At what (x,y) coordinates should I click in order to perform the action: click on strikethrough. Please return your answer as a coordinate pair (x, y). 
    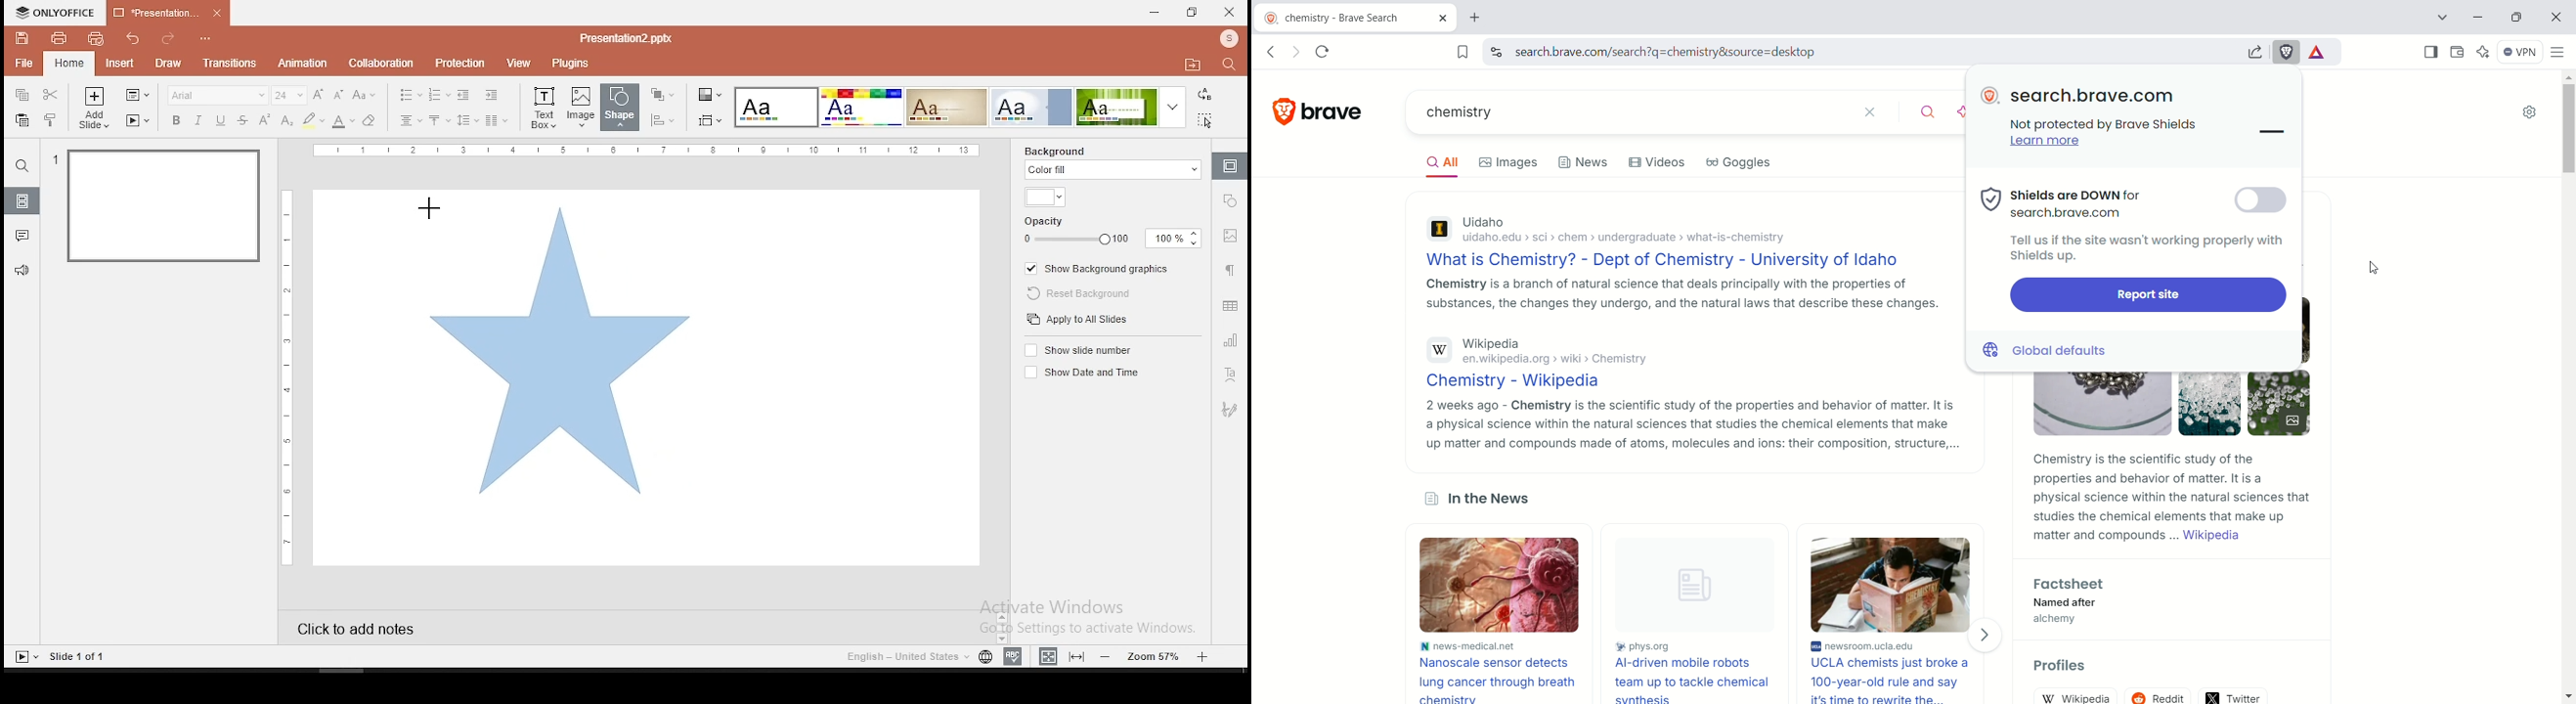
    Looking at the image, I should click on (242, 120).